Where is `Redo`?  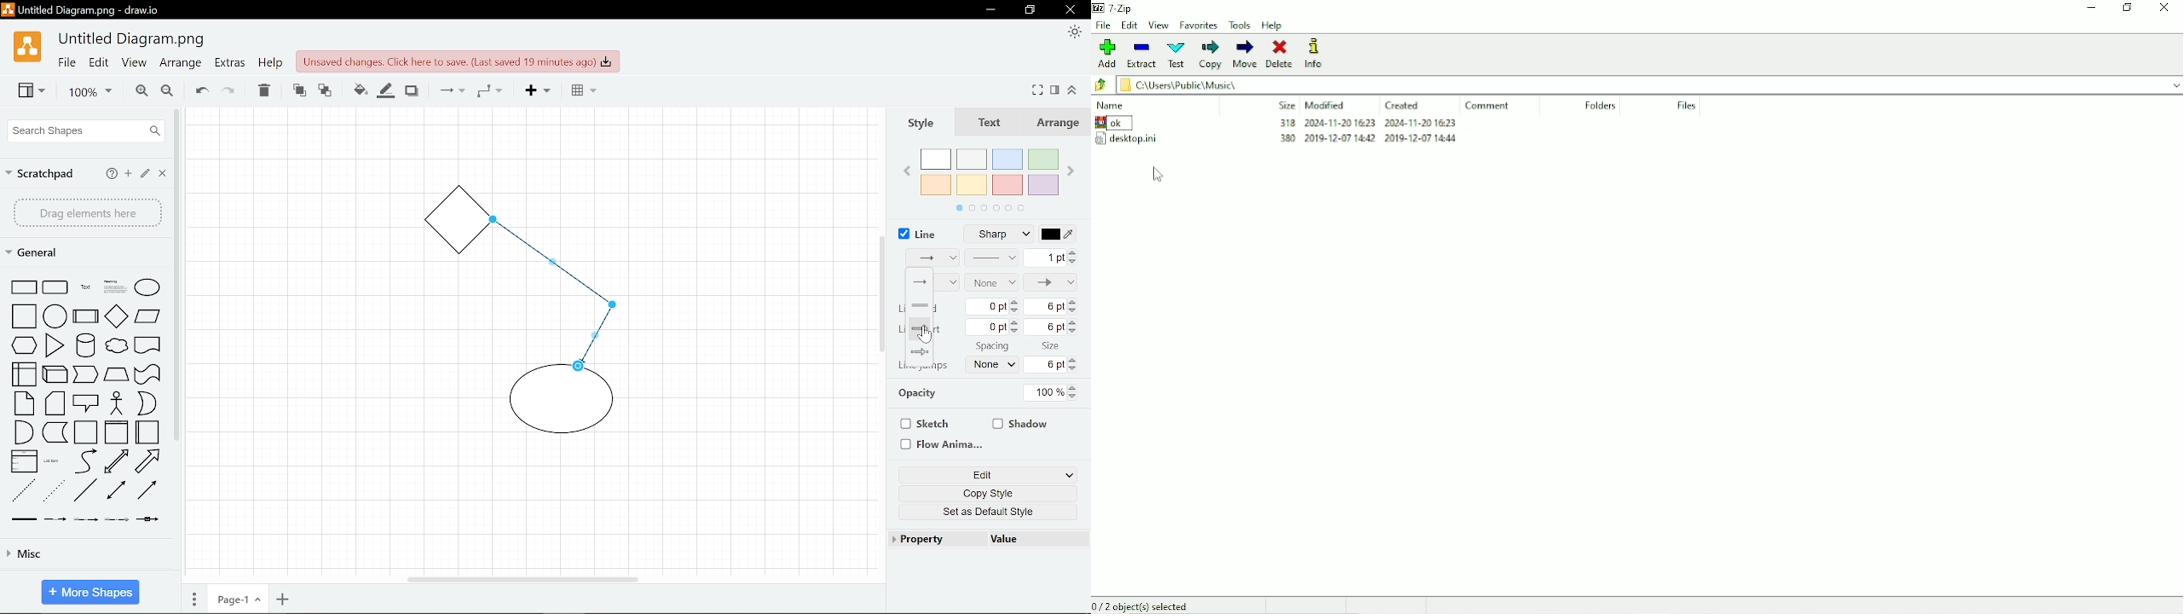 Redo is located at coordinates (230, 90).